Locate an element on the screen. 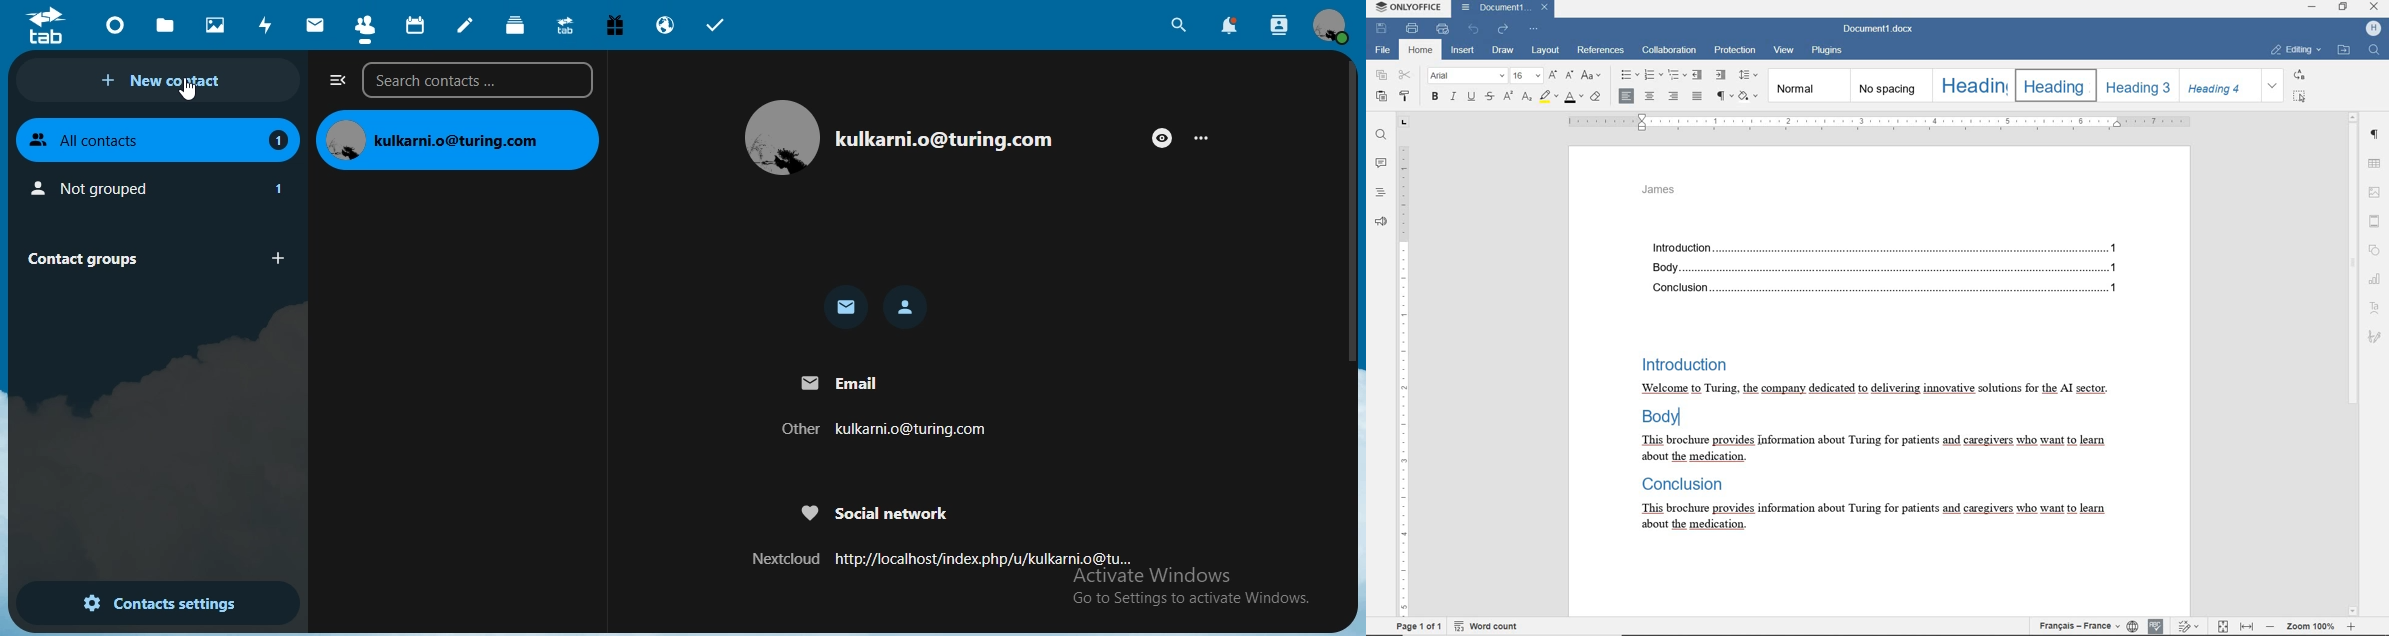  NO SPACING is located at coordinates (1889, 85).